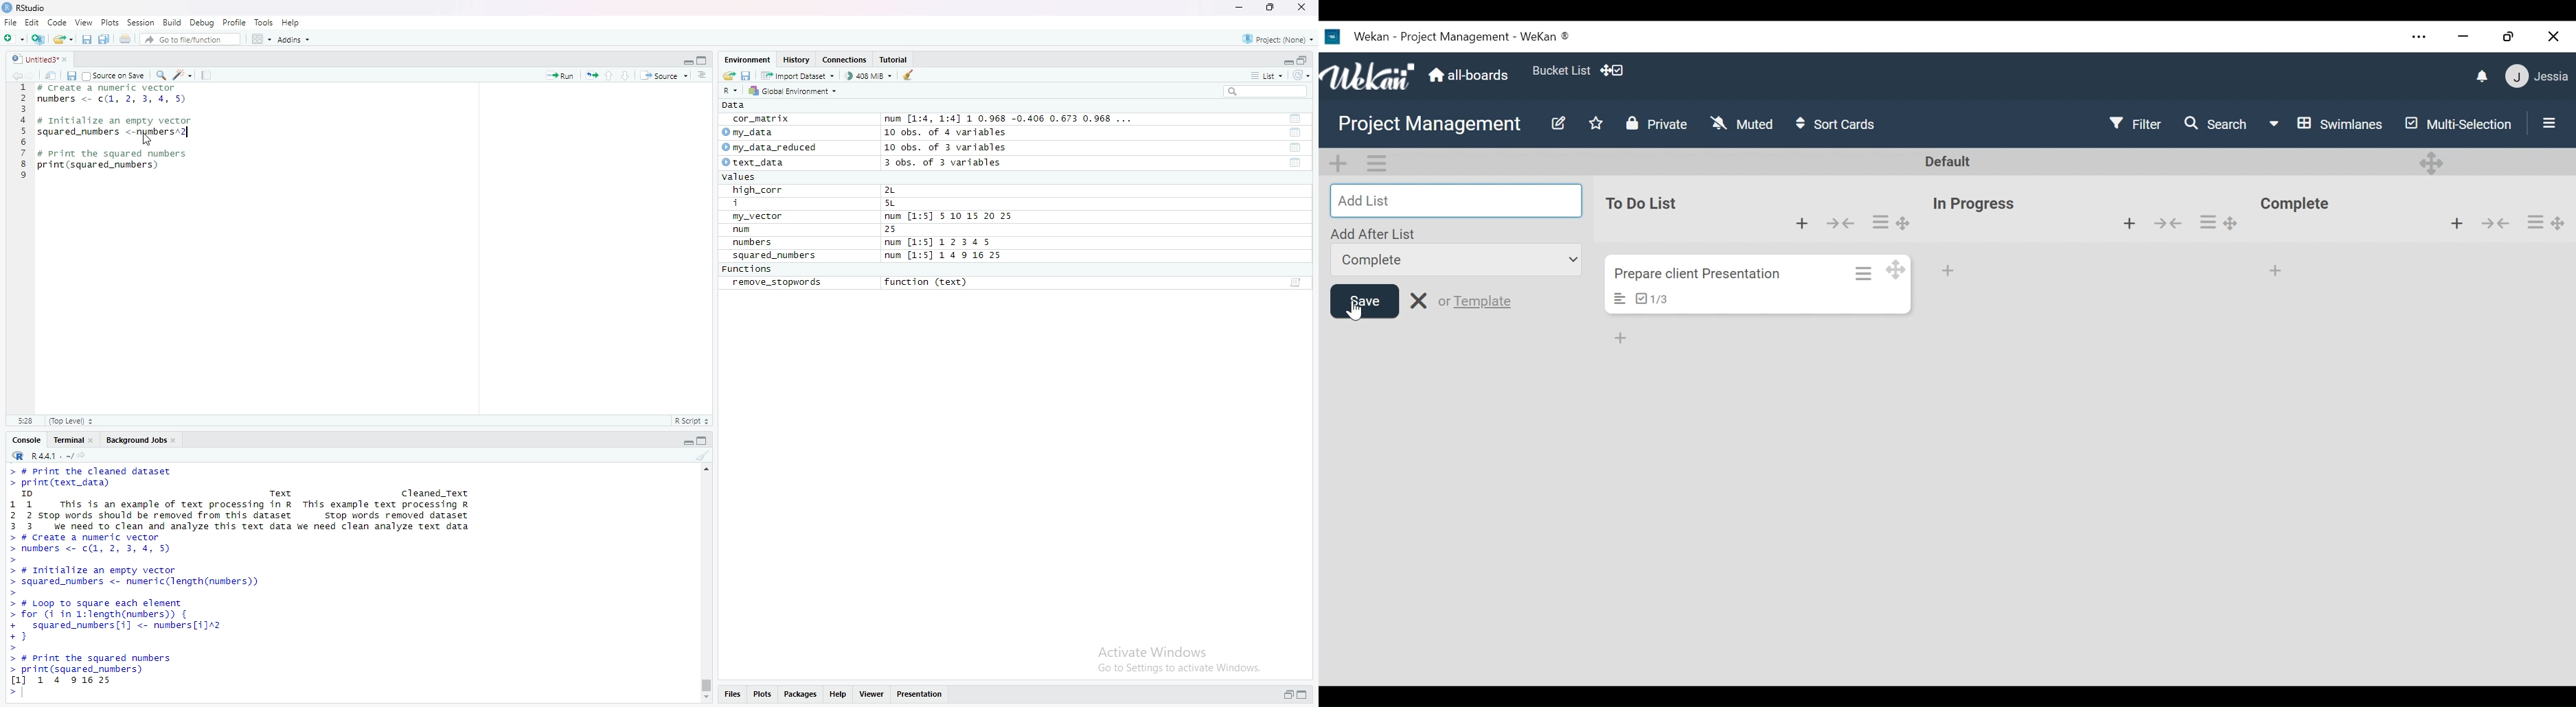  What do you see at coordinates (910, 75) in the screenshot?
I see `clear objects` at bounding box center [910, 75].